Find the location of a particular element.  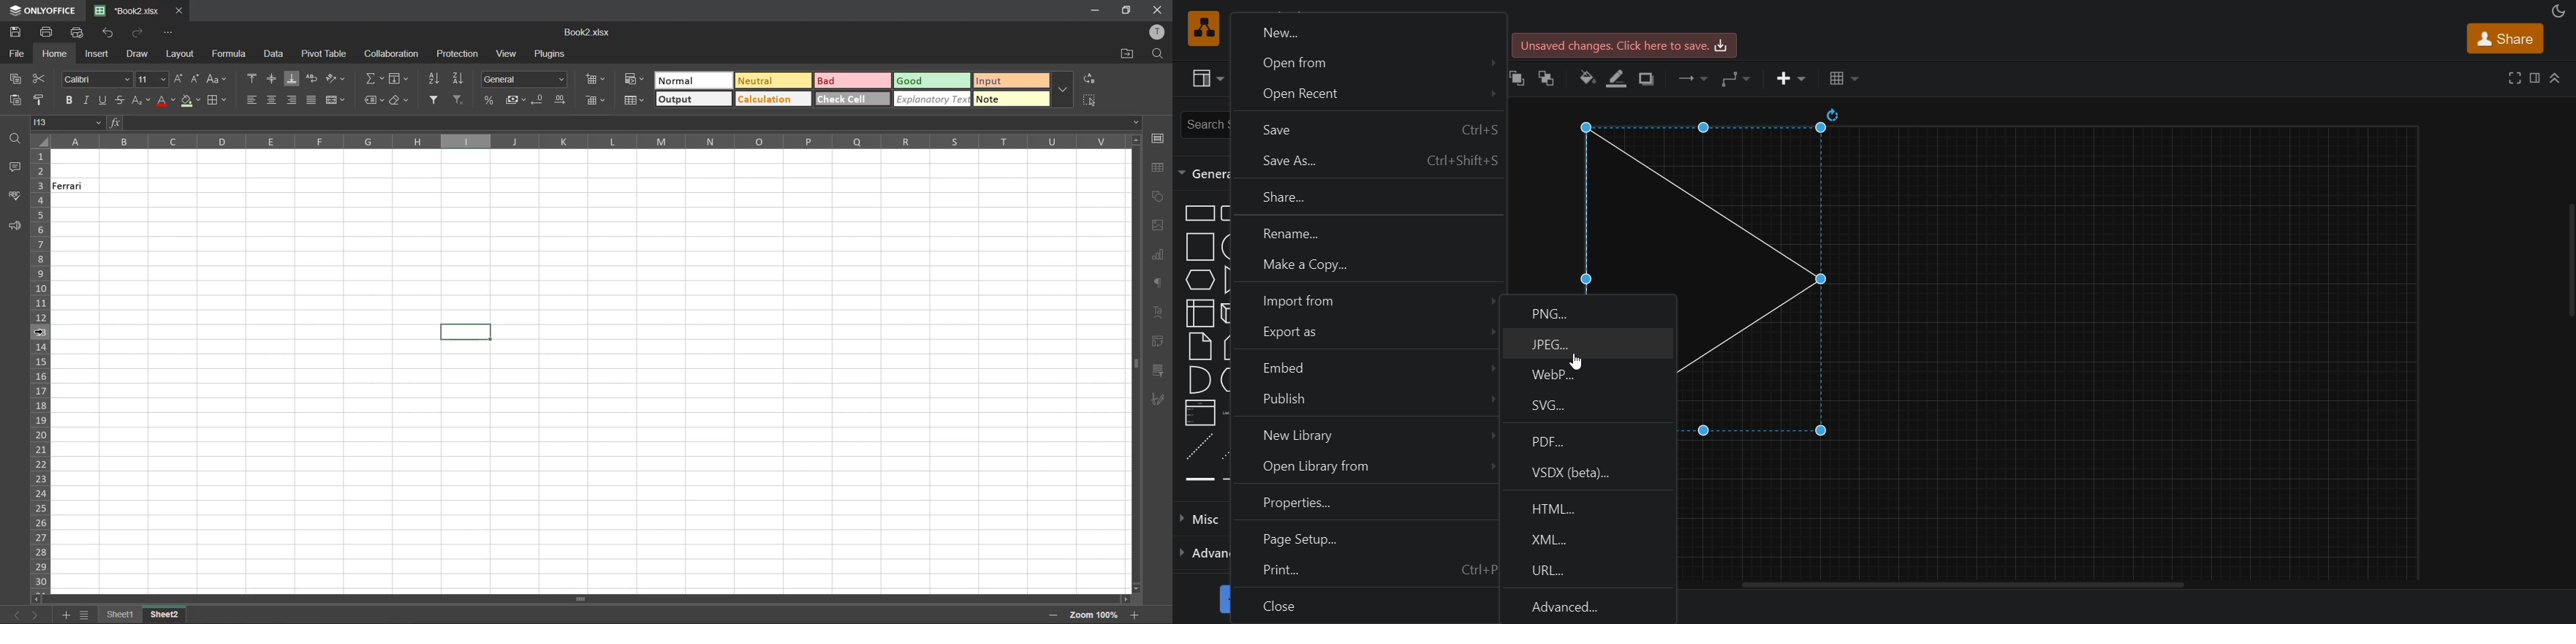

dashed line is located at coordinates (1200, 446).